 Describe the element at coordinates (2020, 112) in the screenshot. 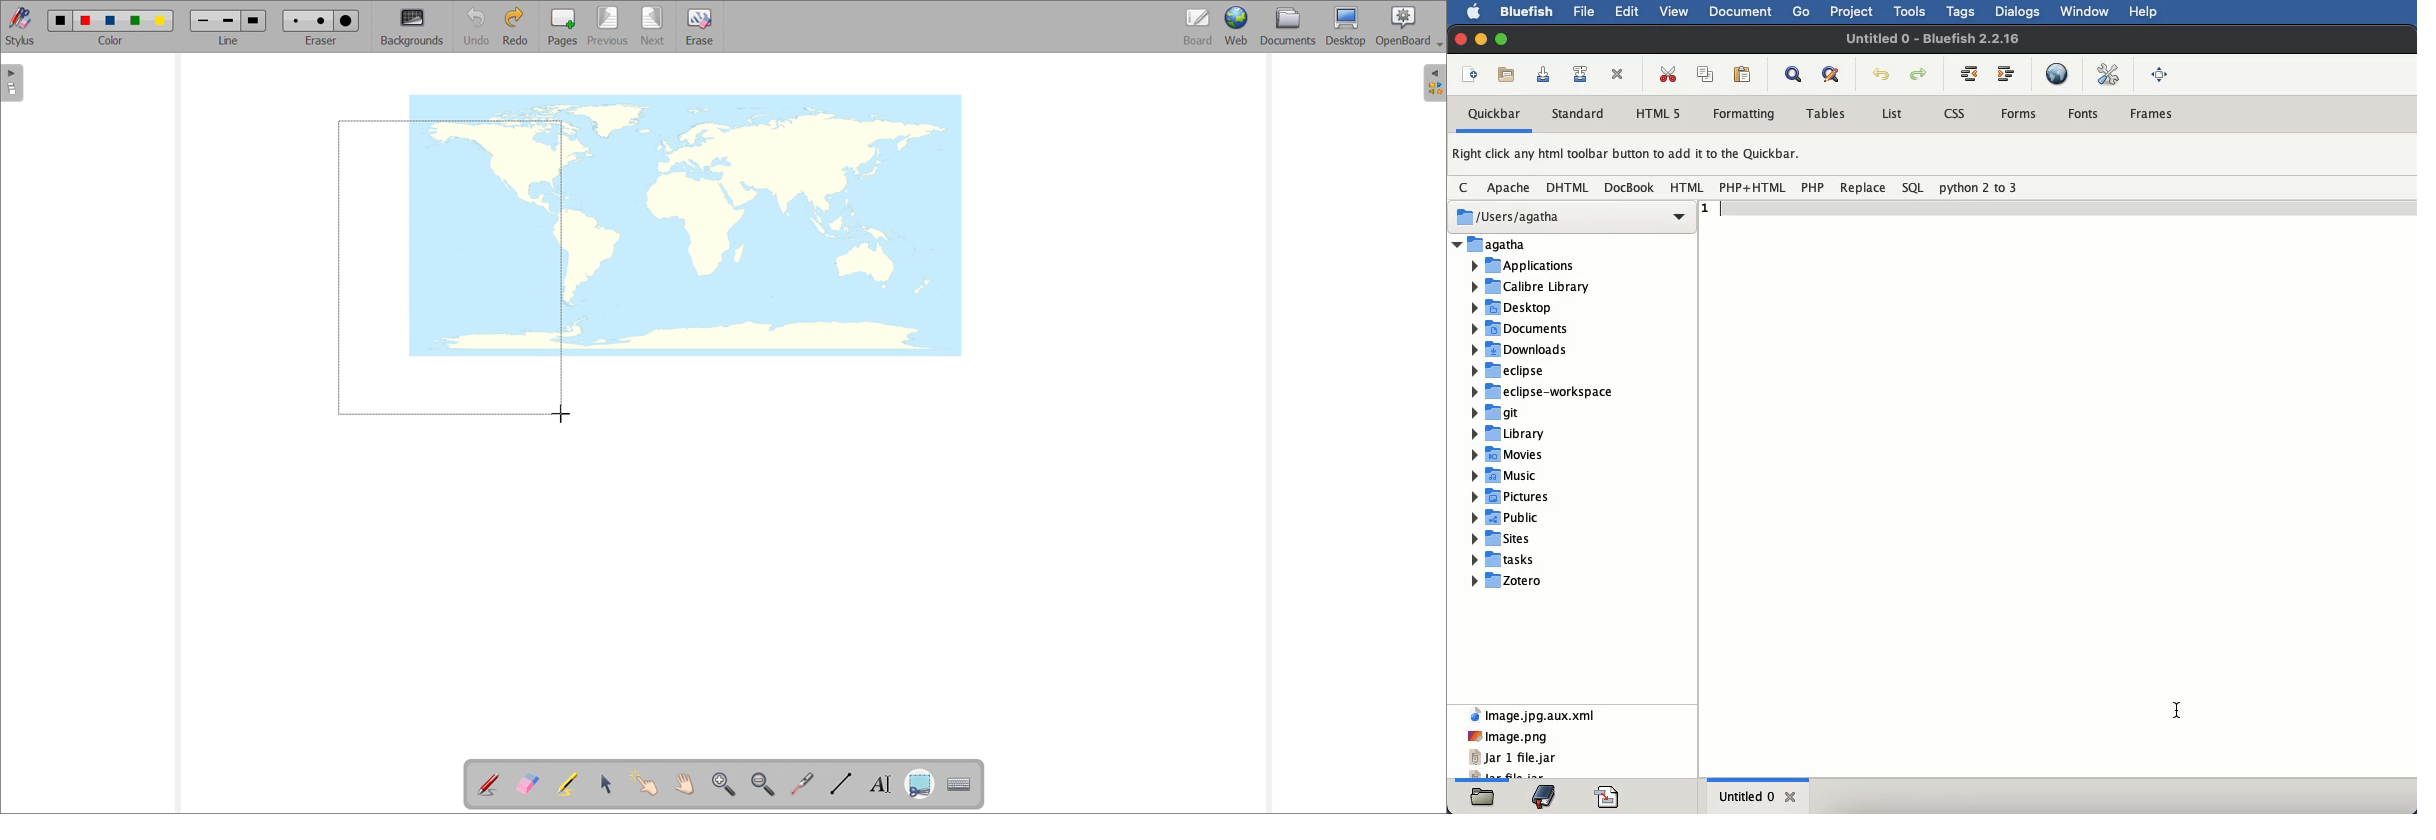

I see `forms` at that location.